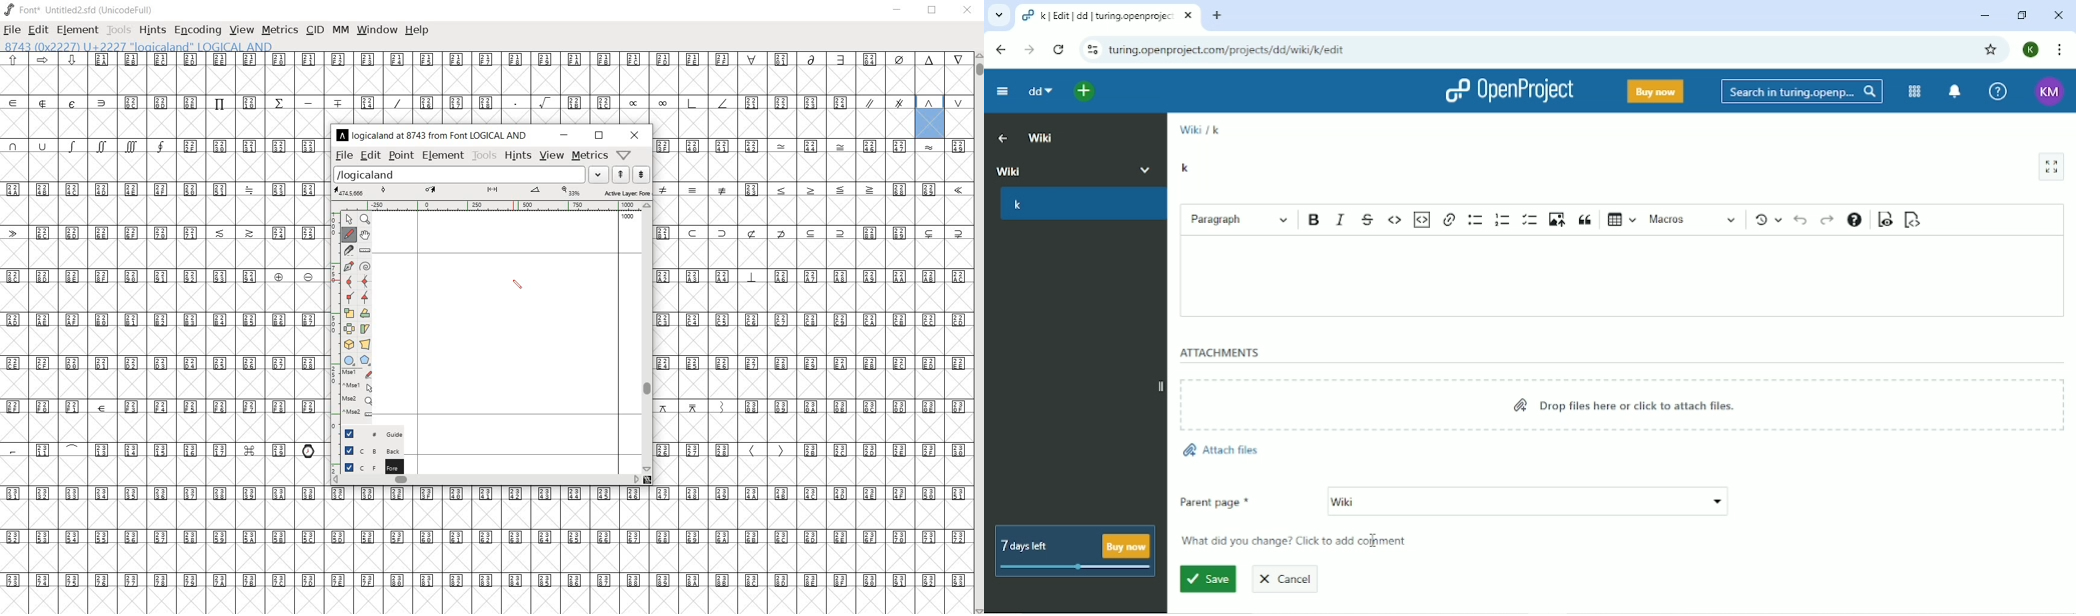 The width and height of the screenshot is (2100, 616). I want to click on add a point, then drag out its control points, so click(350, 266).